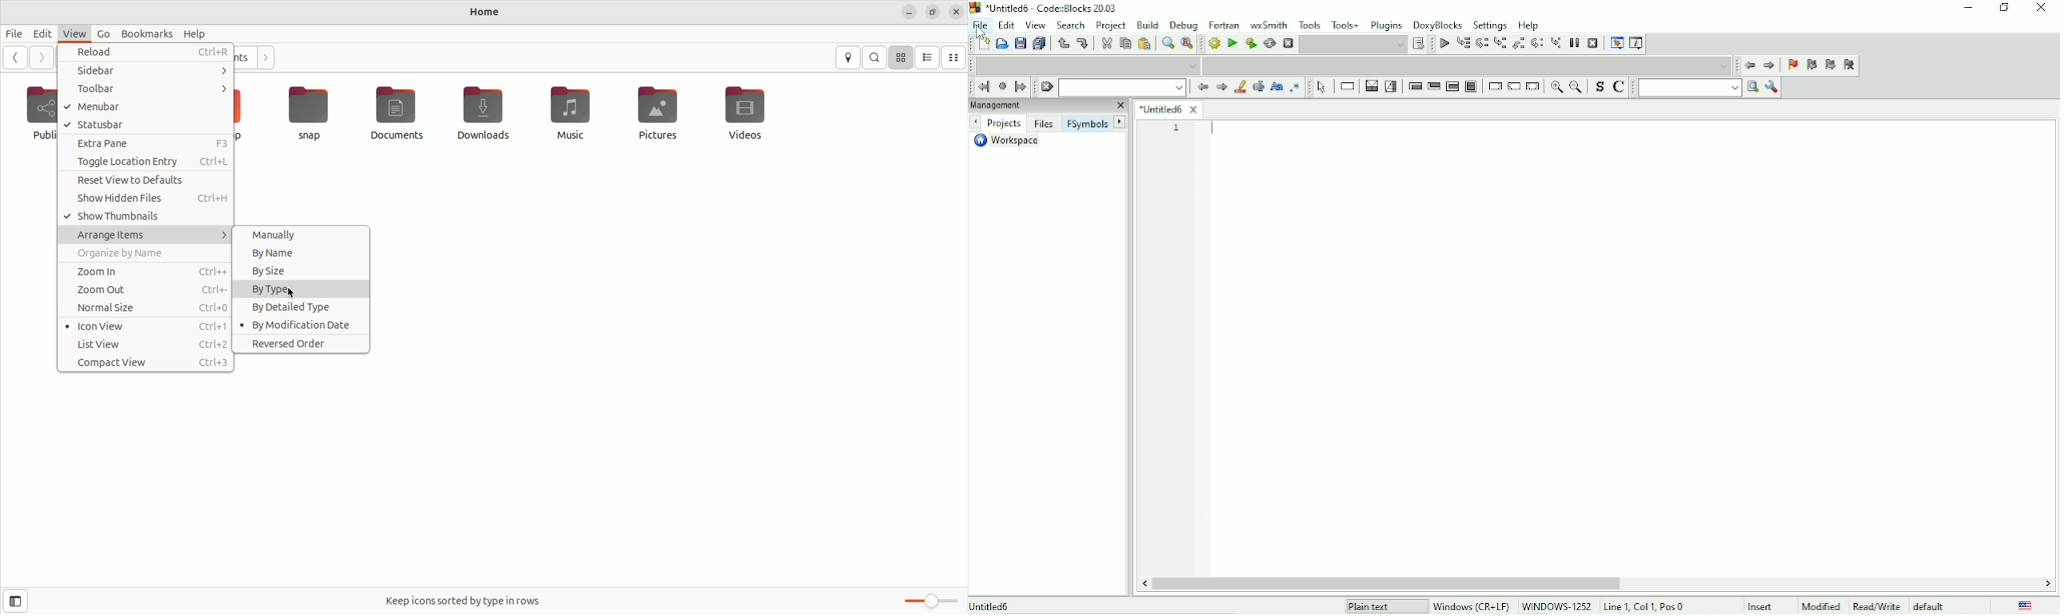 The width and height of the screenshot is (2072, 616). Describe the element at coordinates (1481, 44) in the screenshot. I see `Next line` at that location.